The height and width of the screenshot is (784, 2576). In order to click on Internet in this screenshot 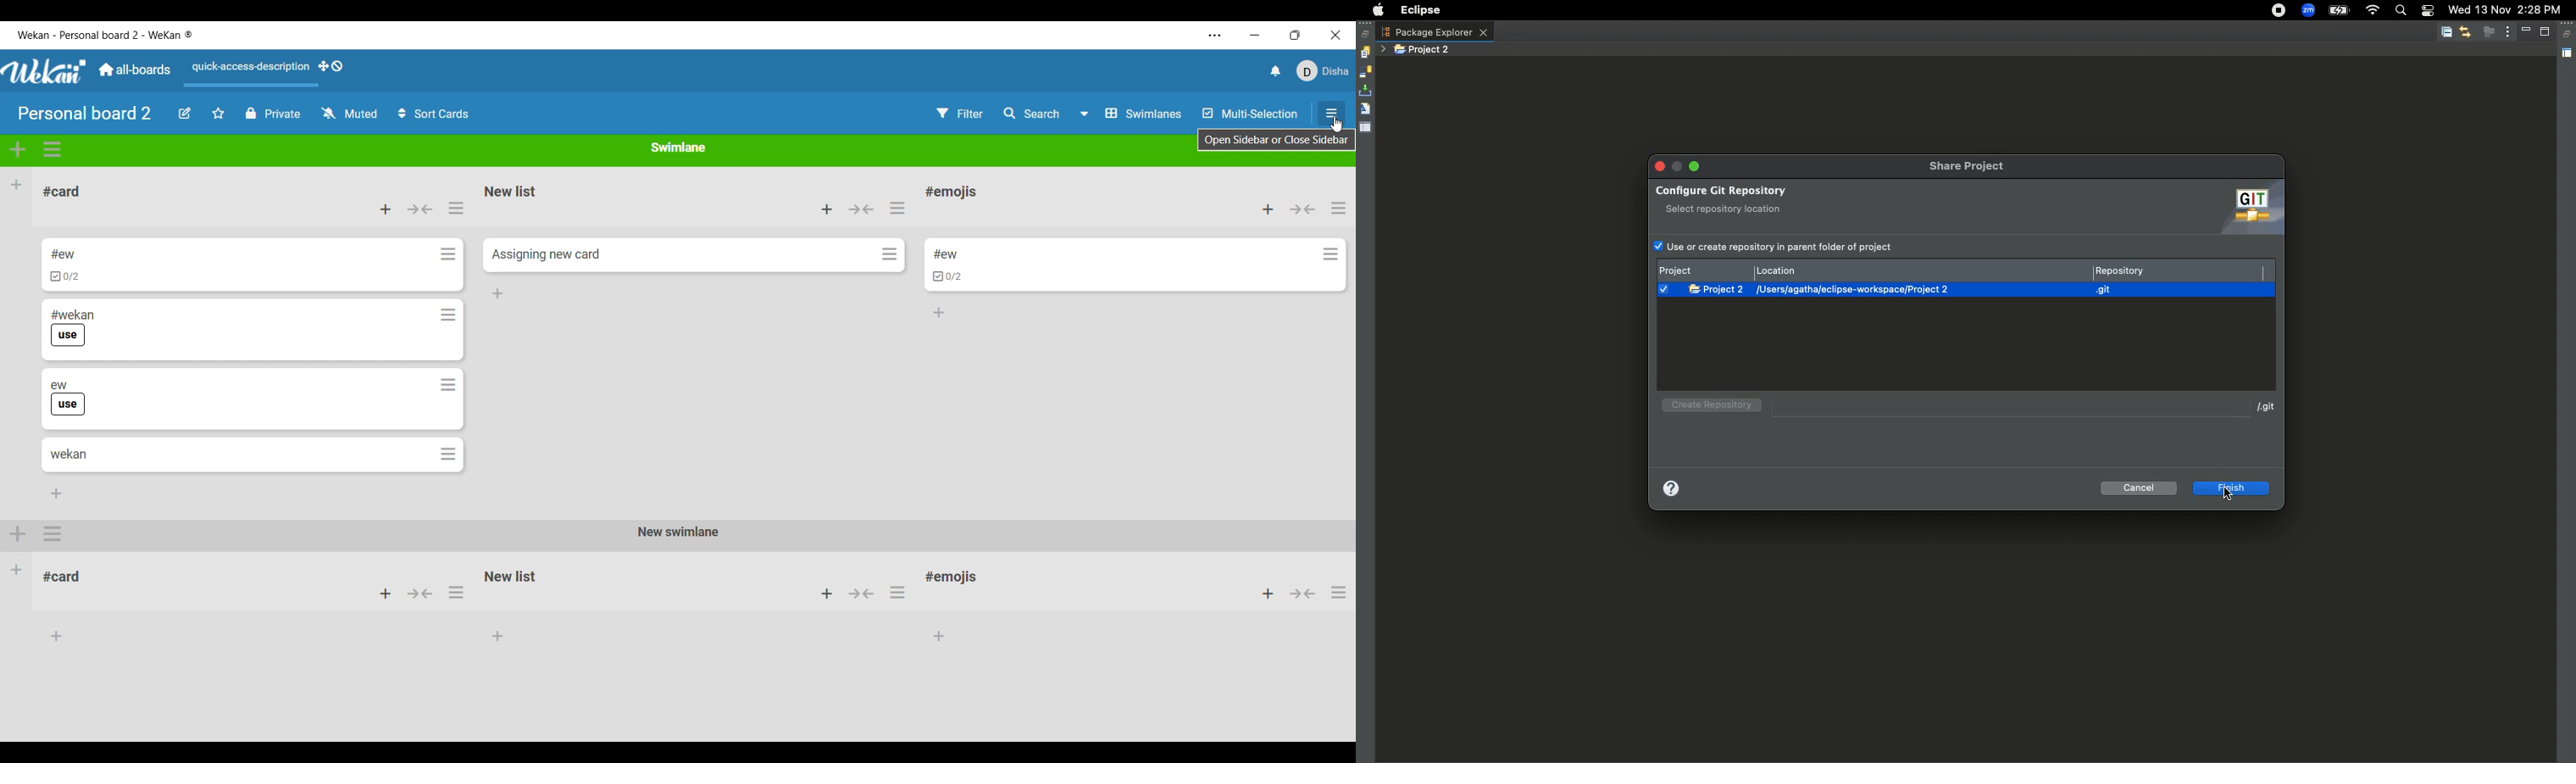, I will do `click(2372, 11)`.